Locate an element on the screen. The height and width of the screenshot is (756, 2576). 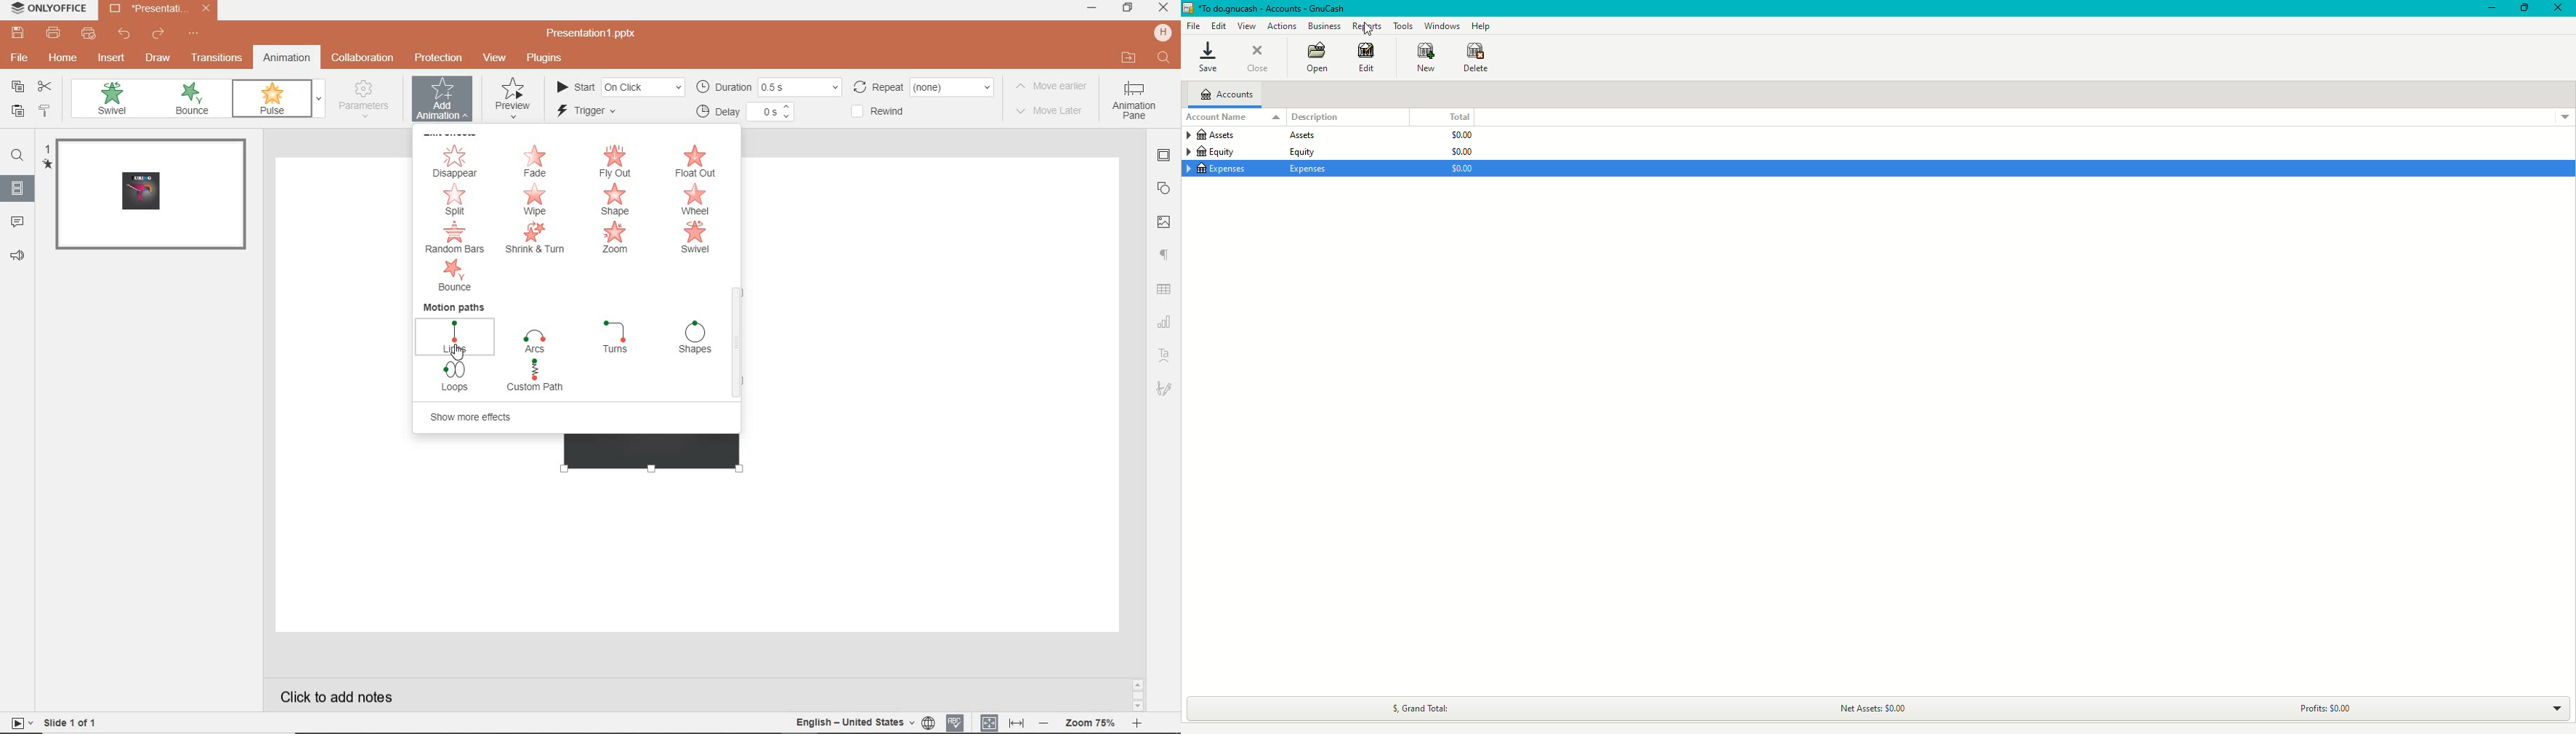
collaboration is located at coordinates (363, 59).